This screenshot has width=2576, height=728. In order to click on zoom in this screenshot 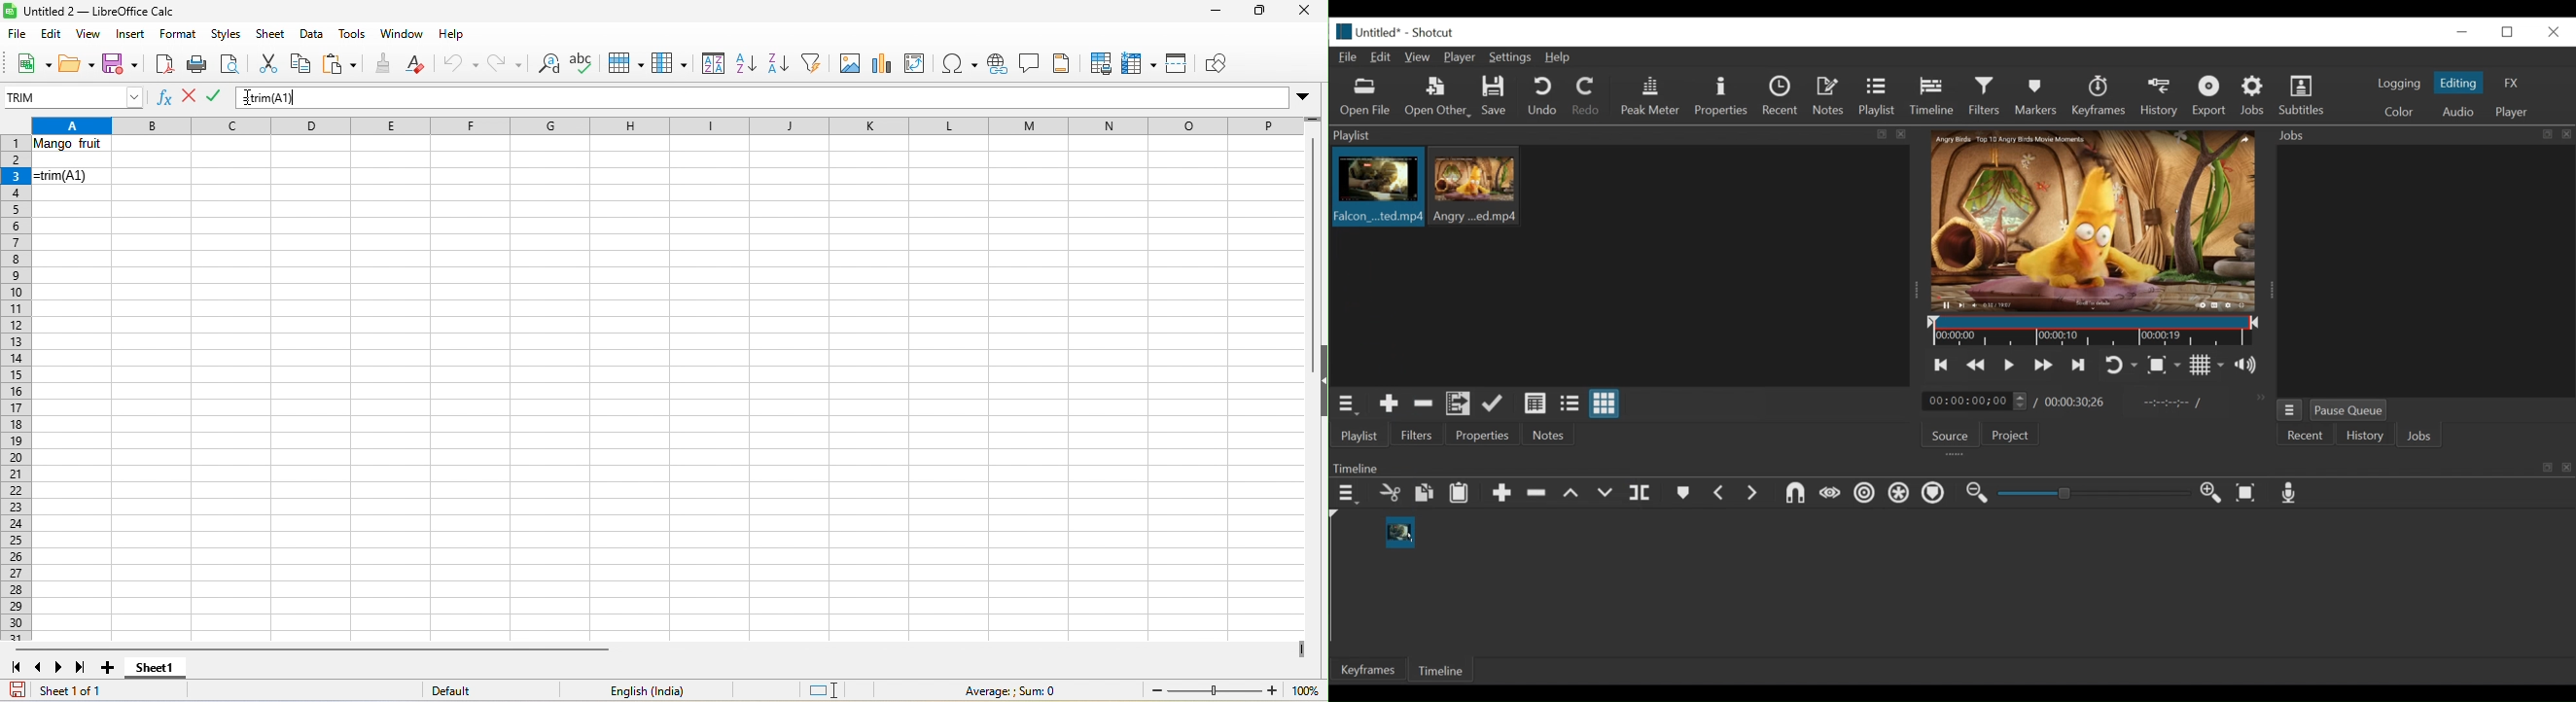, I will do `click(1235, 691)`.